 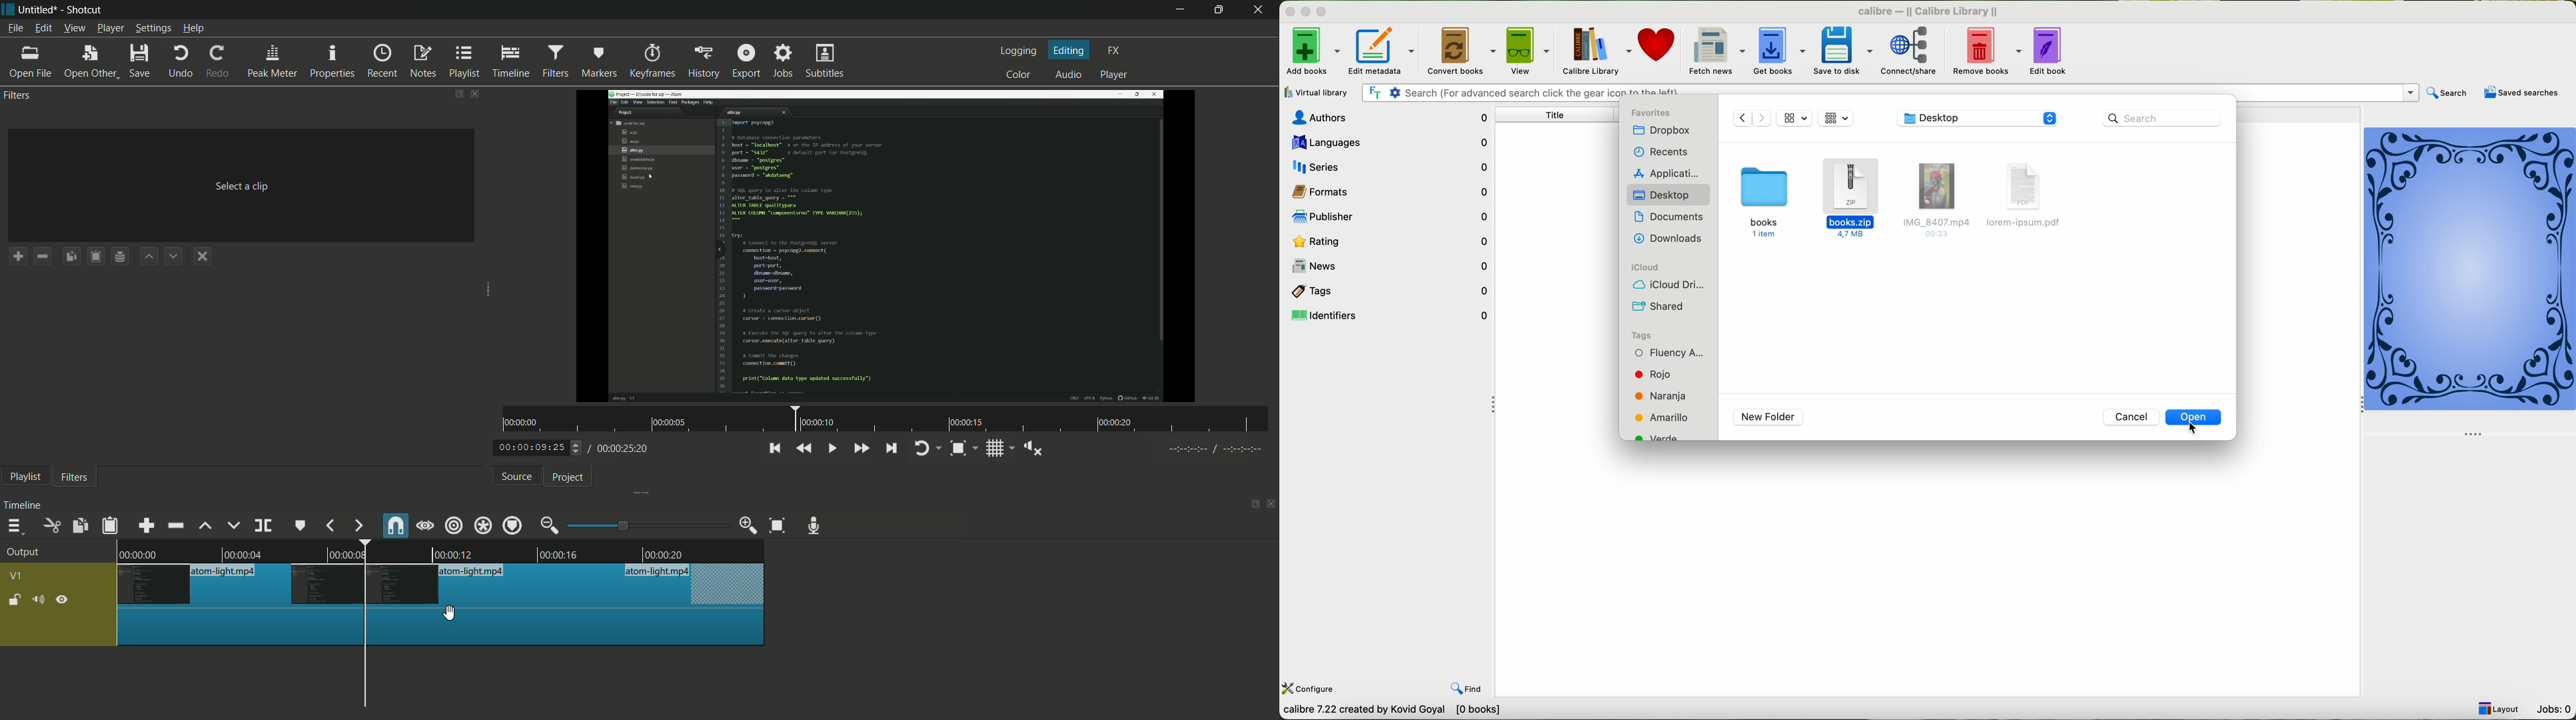 What do you see at coordinates (1646, 267) in the screenshot?
I see `icloud` at bounding box center [1646, 267].